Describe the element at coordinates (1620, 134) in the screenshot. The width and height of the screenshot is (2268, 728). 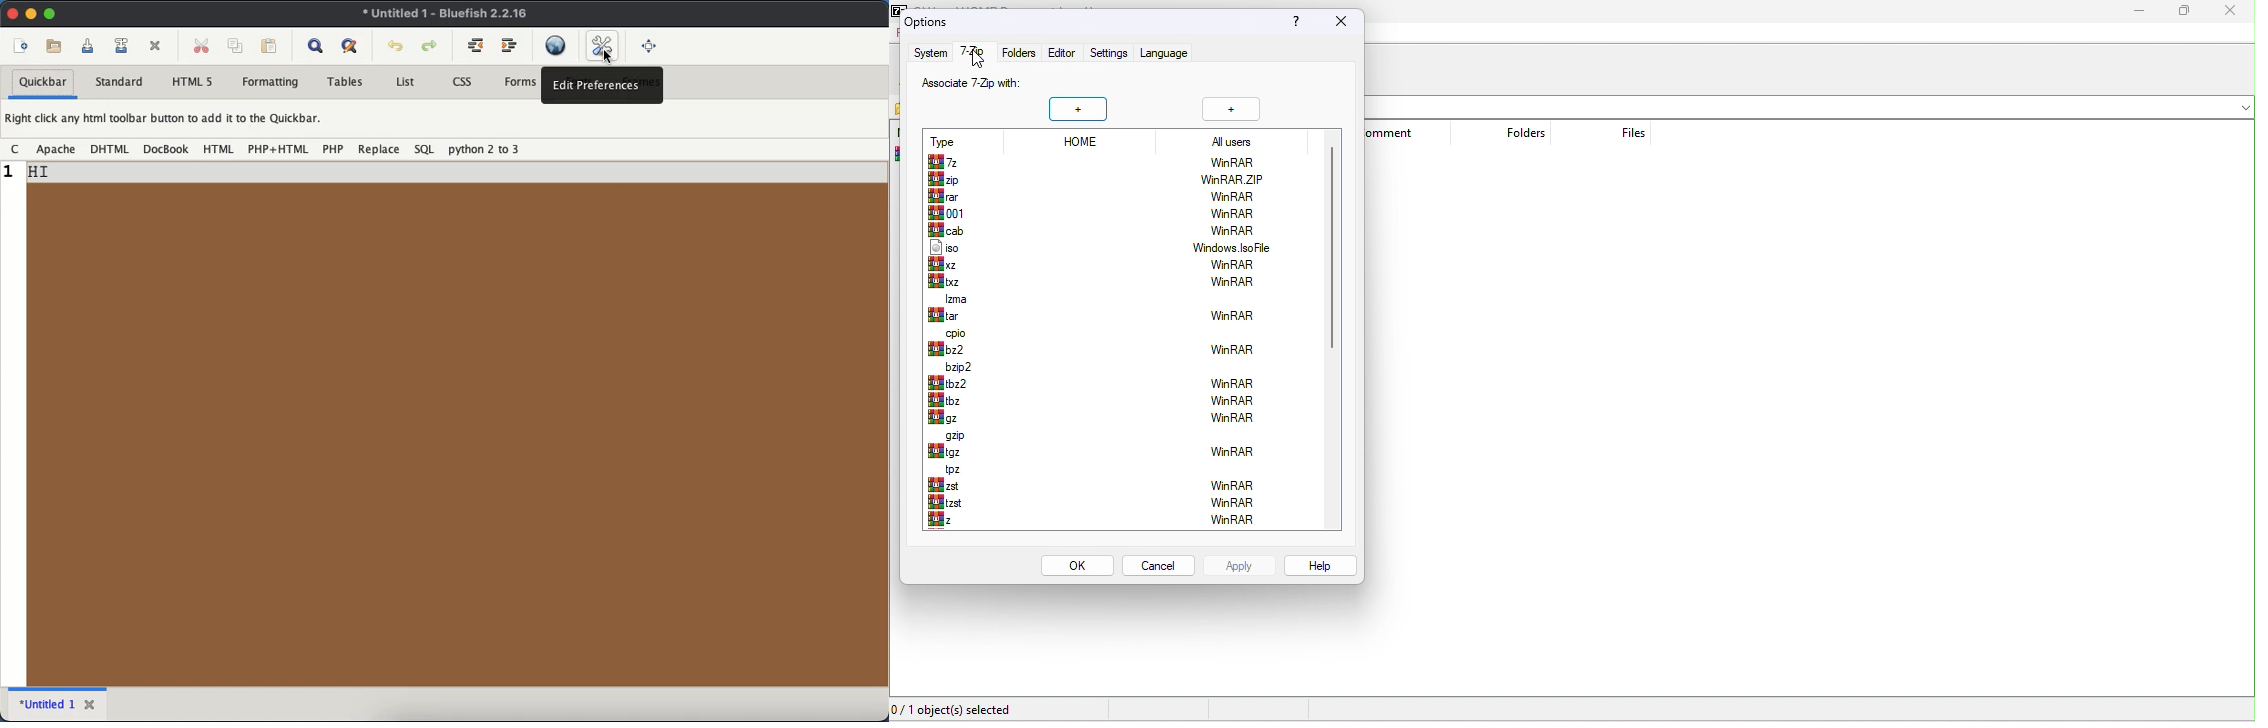
I see `files` at that location.